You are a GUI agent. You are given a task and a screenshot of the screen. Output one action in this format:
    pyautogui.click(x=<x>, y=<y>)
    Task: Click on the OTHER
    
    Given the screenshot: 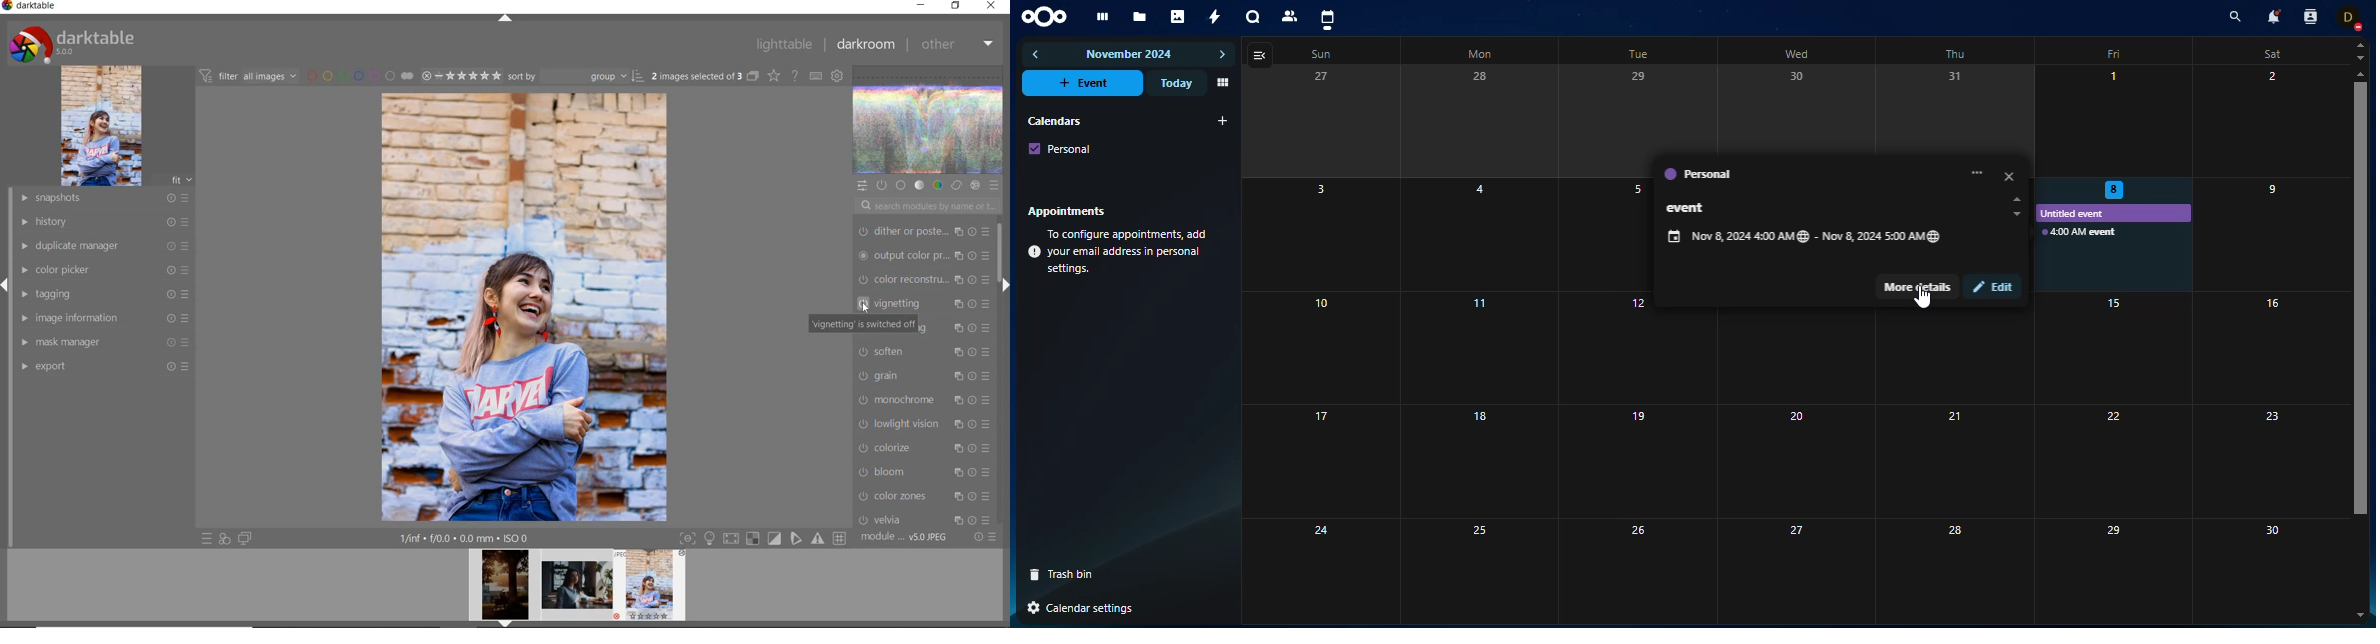 What is the action you would take?
    pyautogui.click(x=958, y=44)
    